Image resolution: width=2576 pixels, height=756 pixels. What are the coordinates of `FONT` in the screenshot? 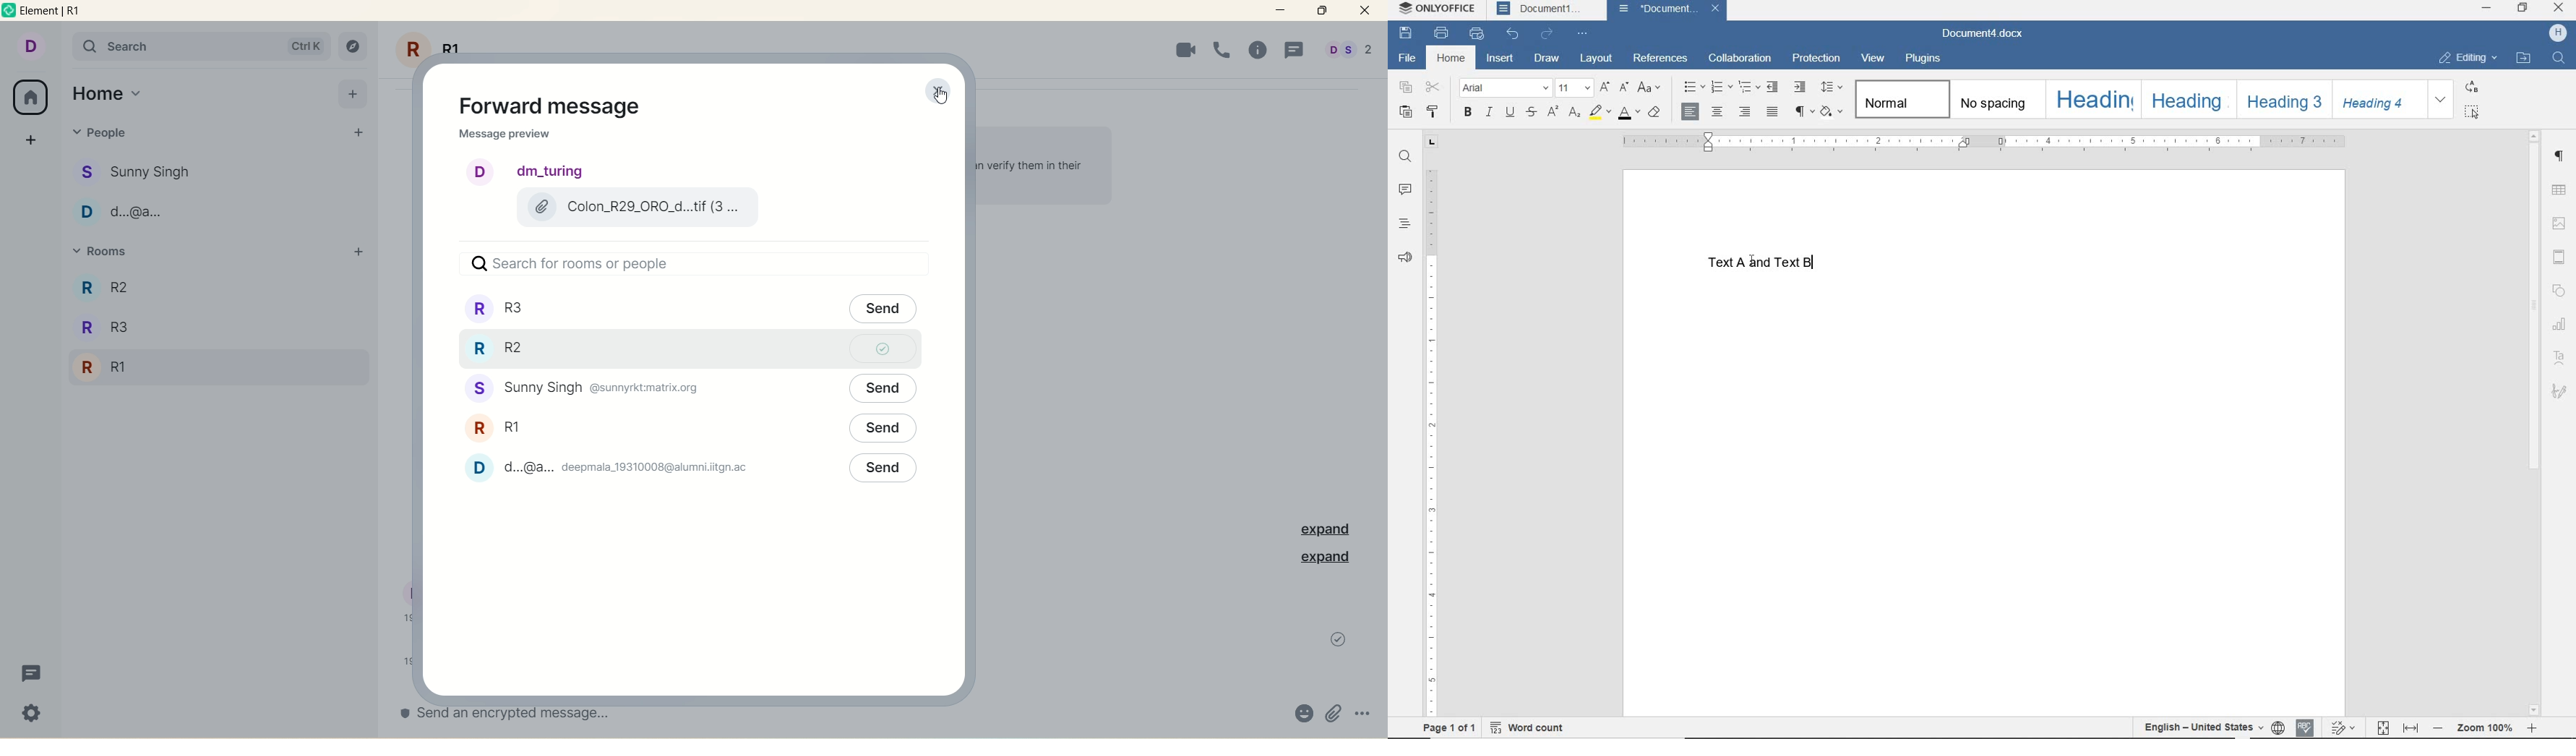 It's located at (1504, 87).